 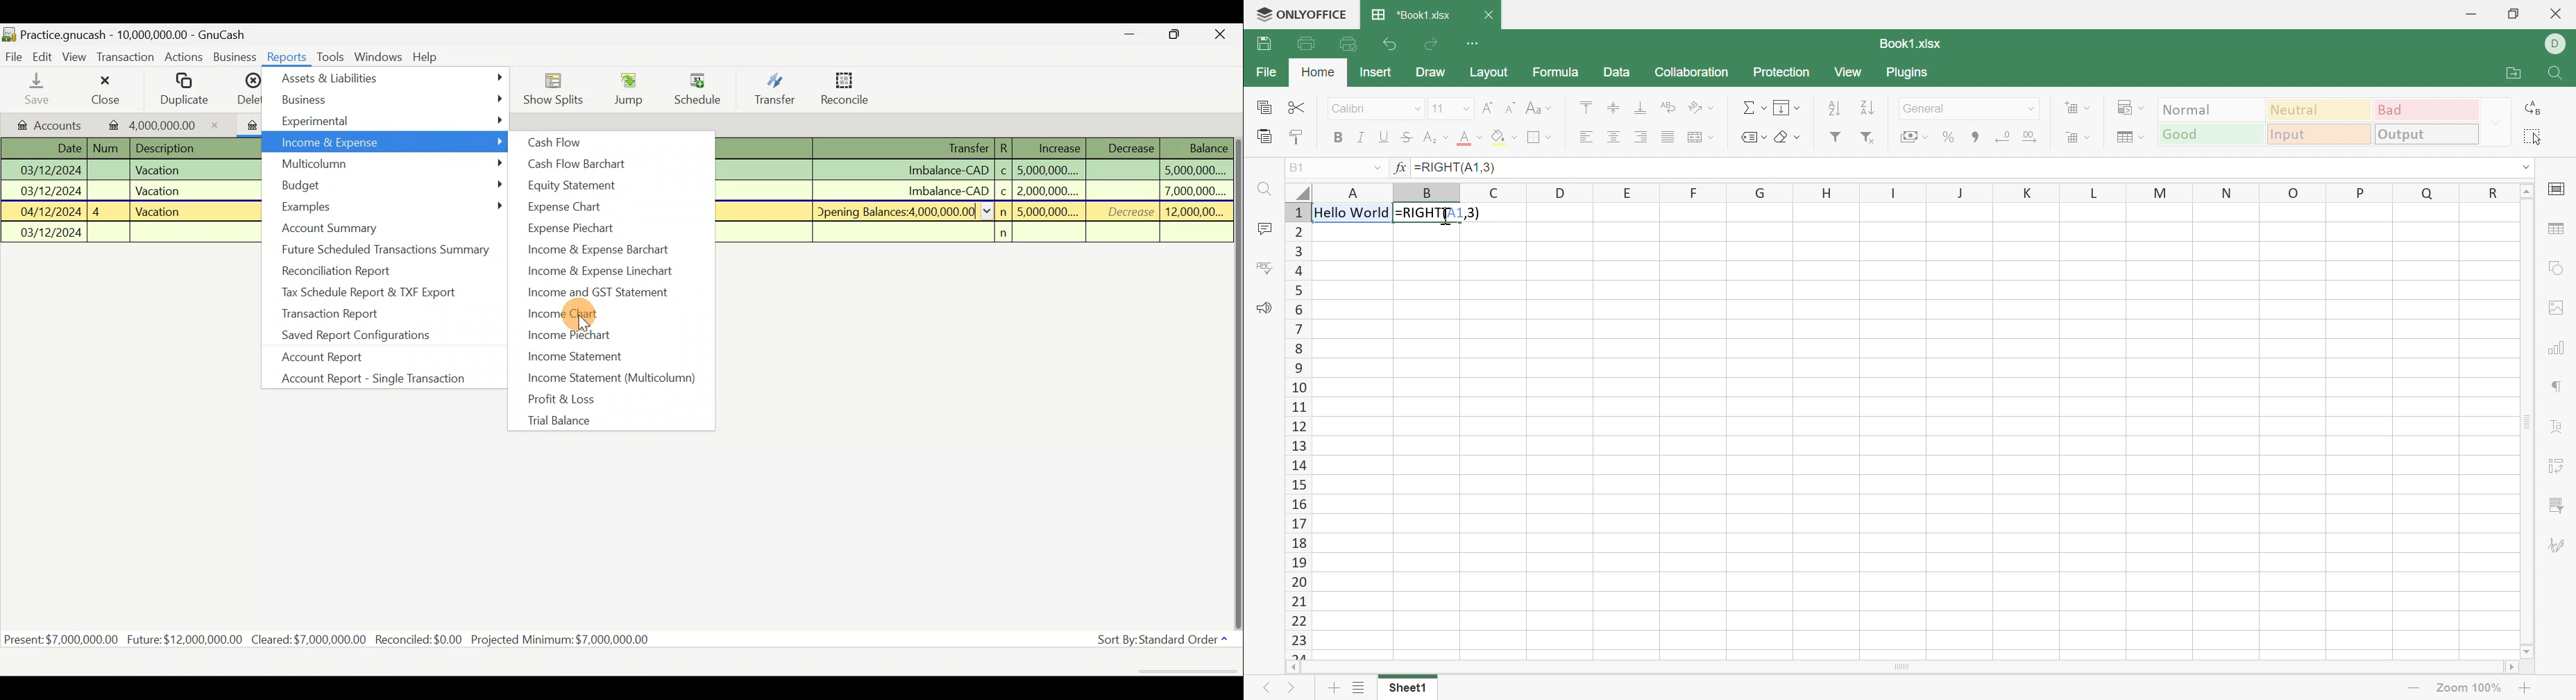 What do you see at coordinates (1373, 167) in the screenshot?
I see `Drop down` at bounding box center [1373, 167].